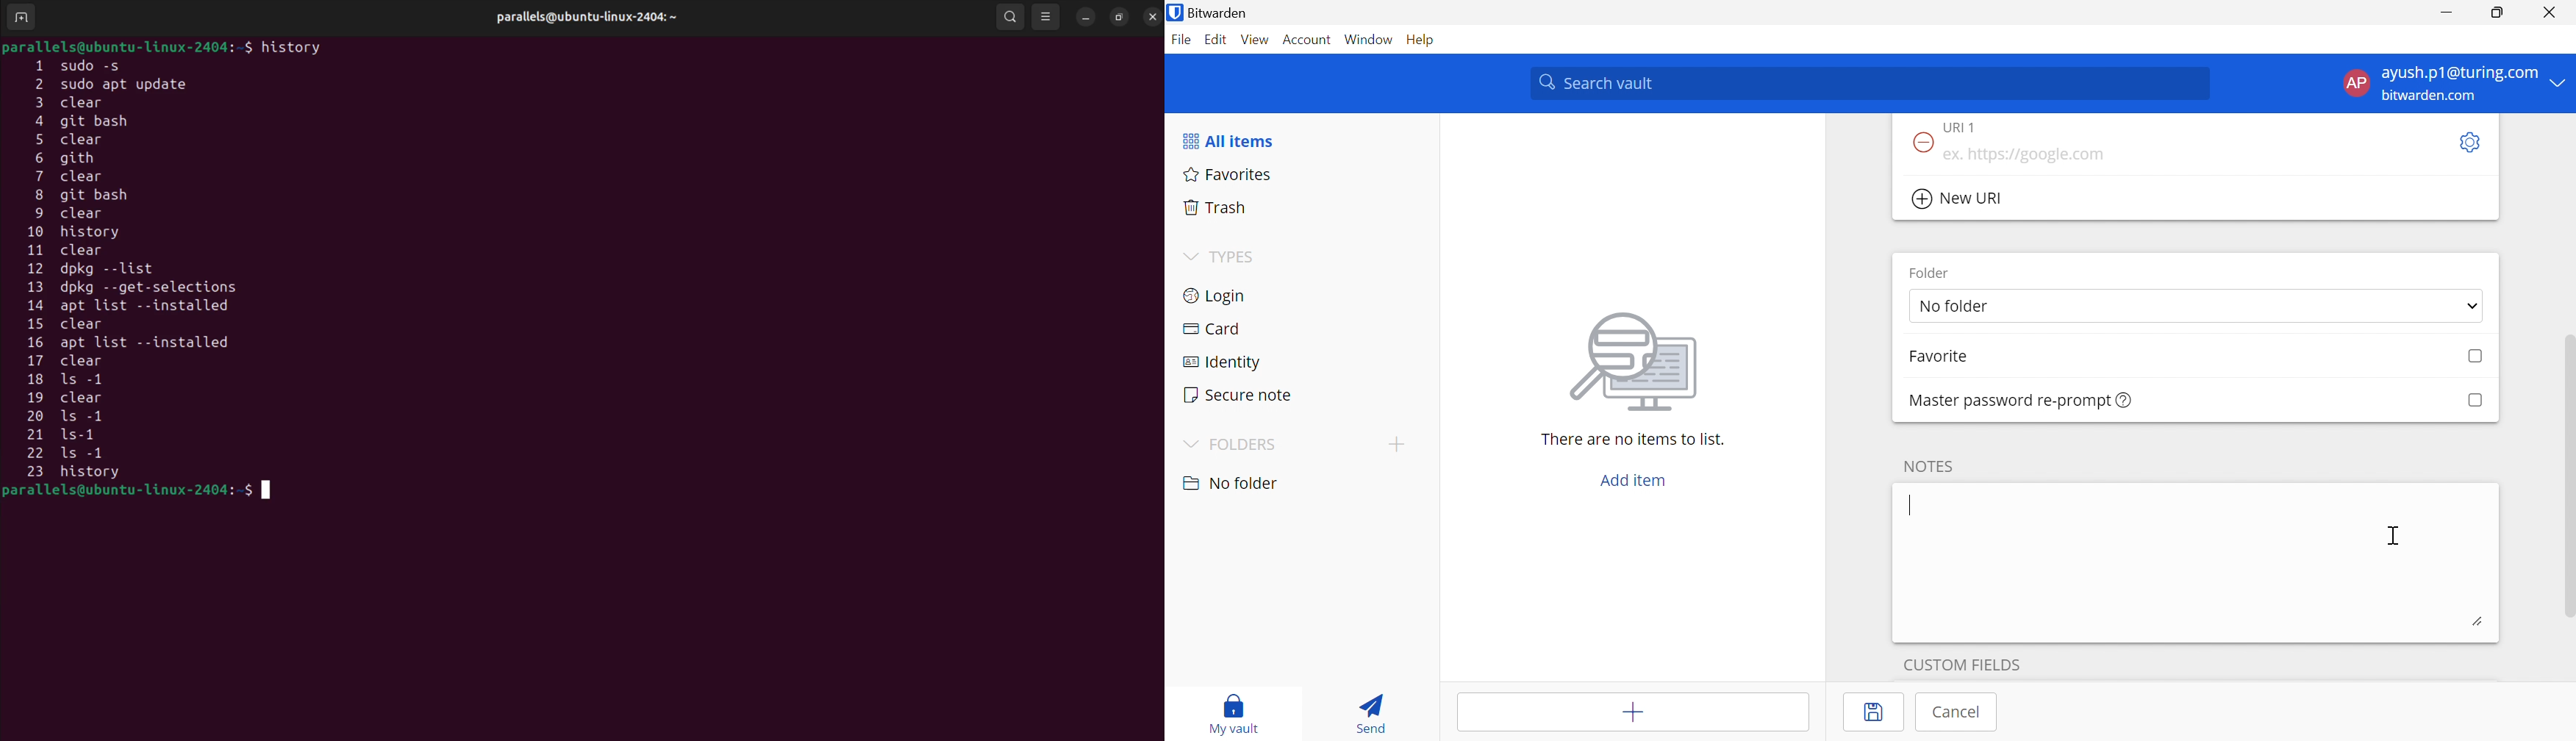  What do you see at coordinates (73, 380) in the screenshot?
I see `18 ls -1` at bounding box center [73, 380].